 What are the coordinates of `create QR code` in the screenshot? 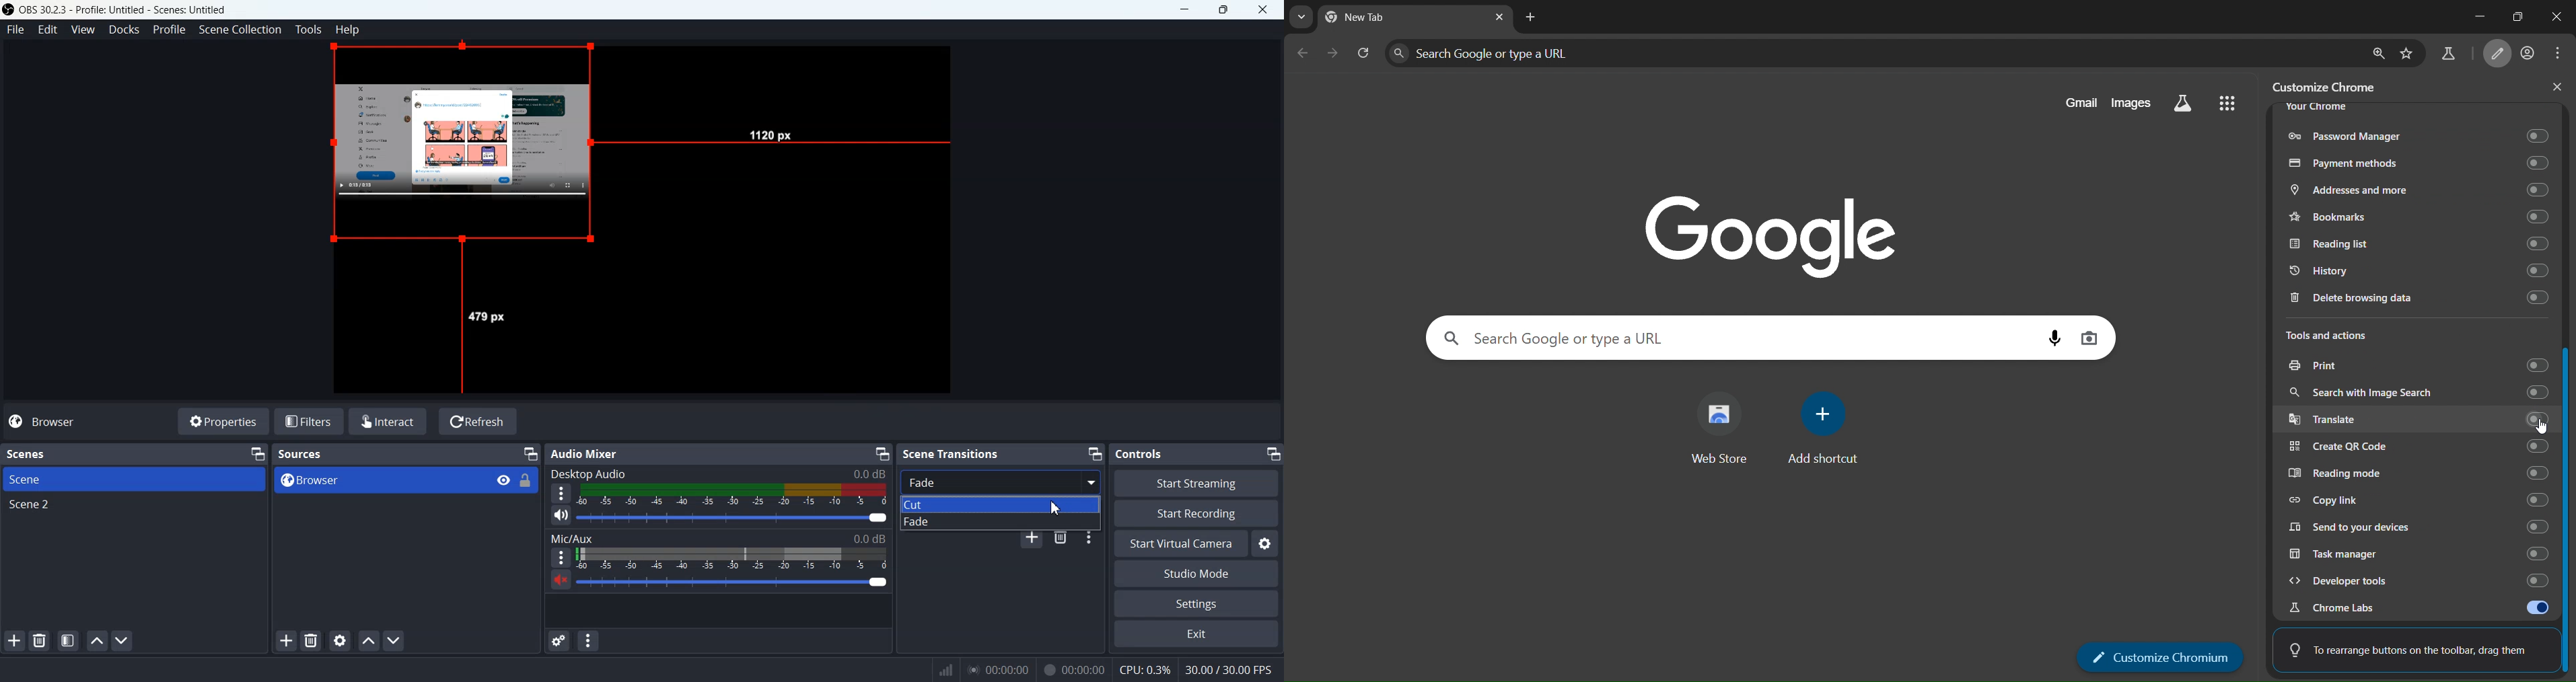 It's located at (2417, 447).